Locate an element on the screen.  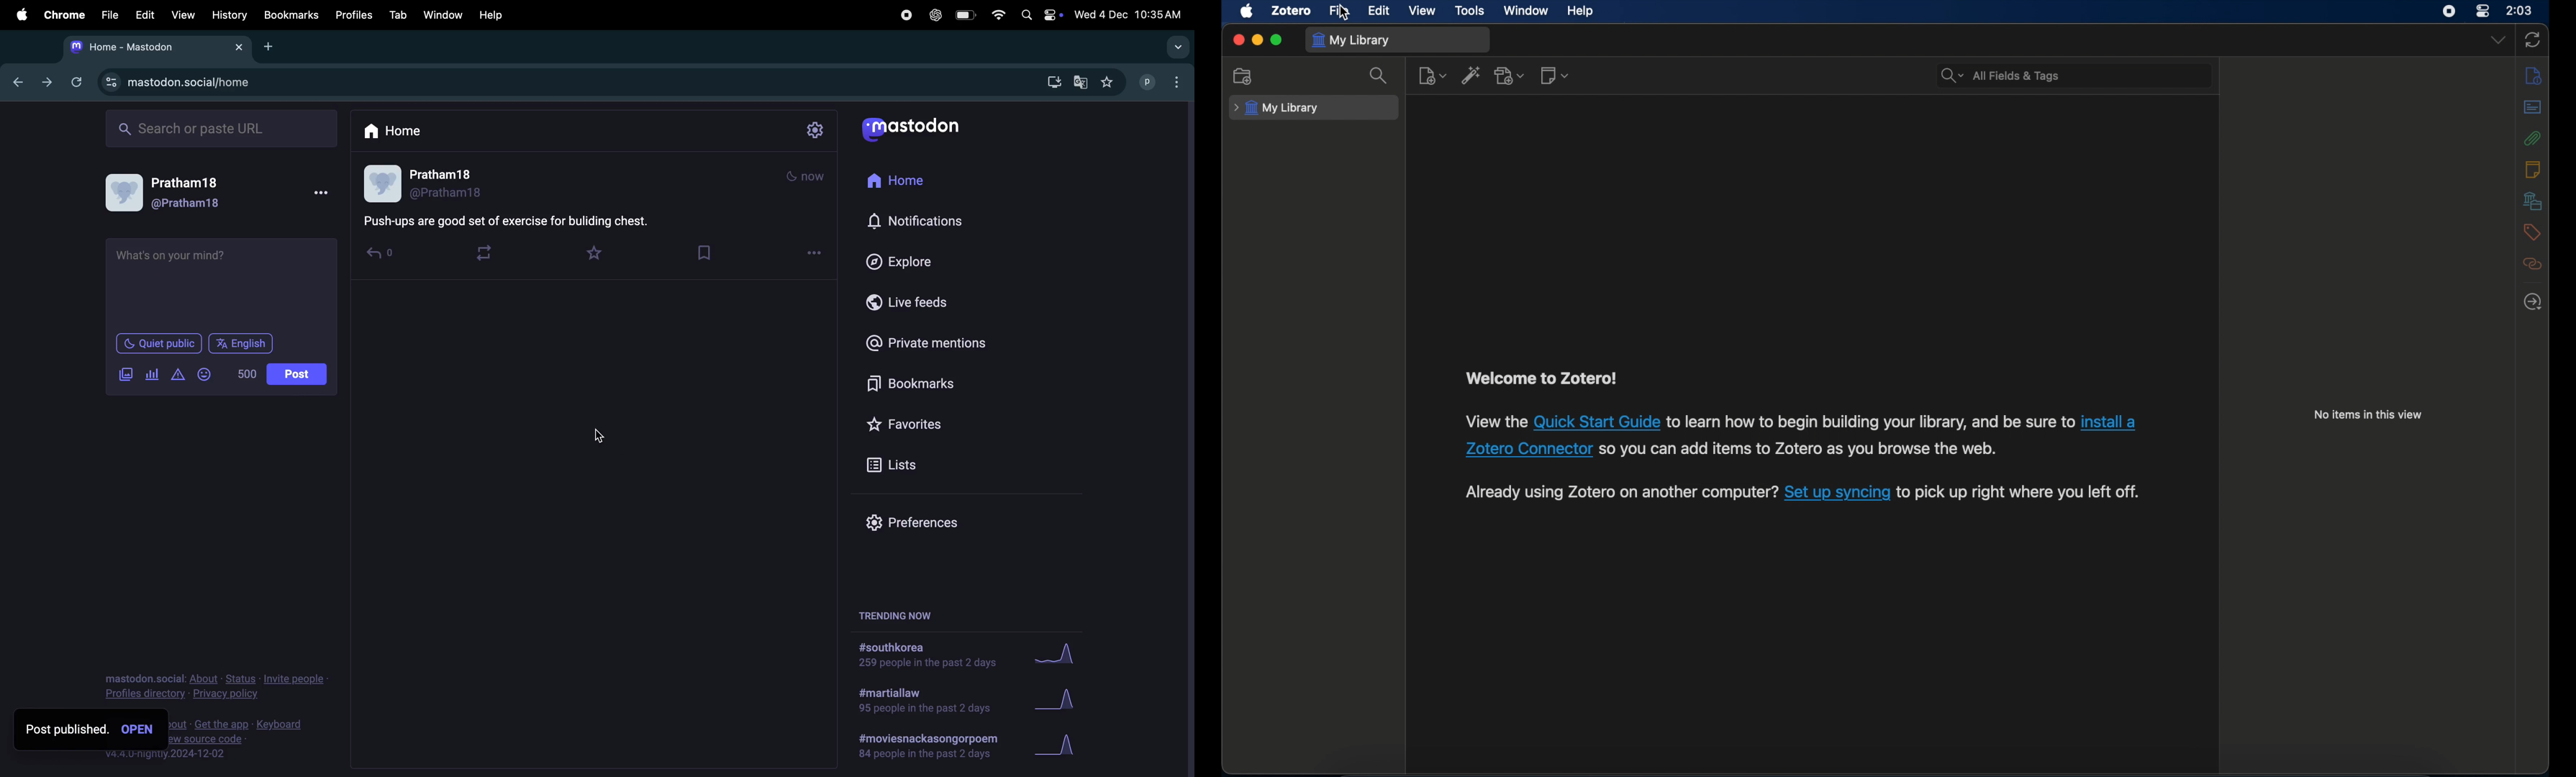
cursor is located at coordinates (603, 436).